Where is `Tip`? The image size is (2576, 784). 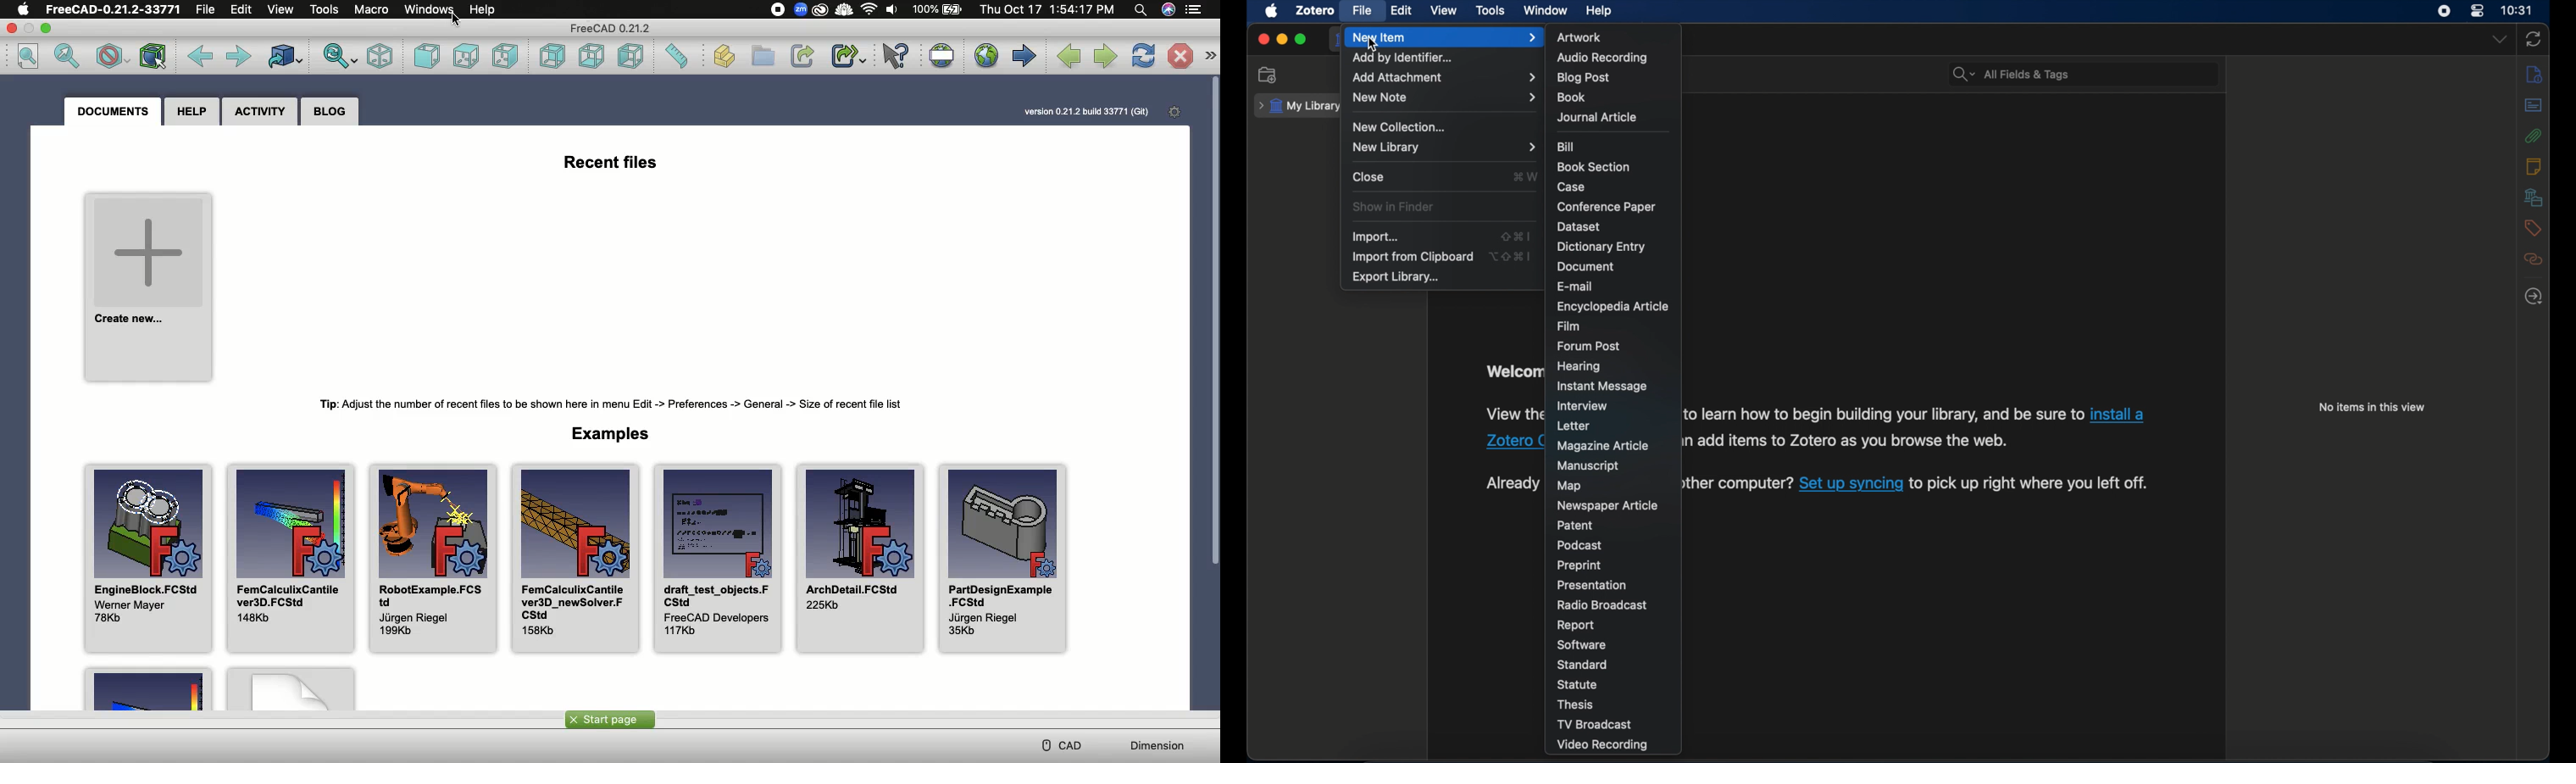
Tip is located at coordinates (612, 404).